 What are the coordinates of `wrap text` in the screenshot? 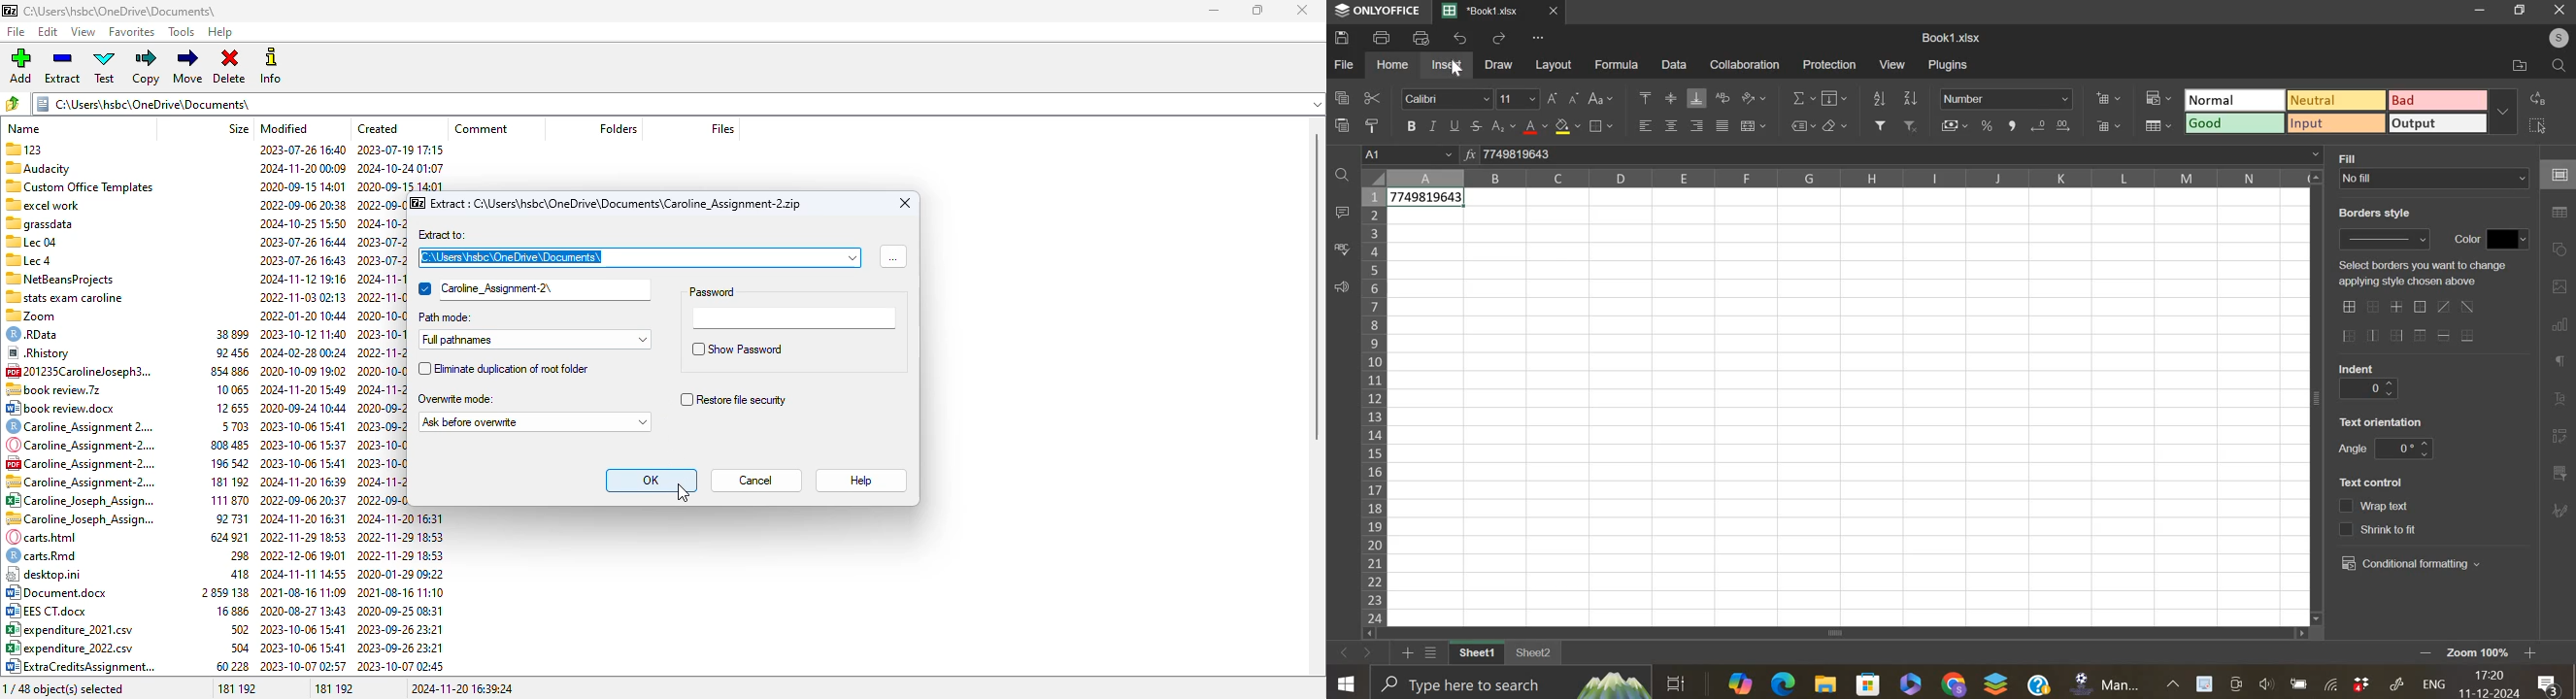 It's located at (1722, 98).